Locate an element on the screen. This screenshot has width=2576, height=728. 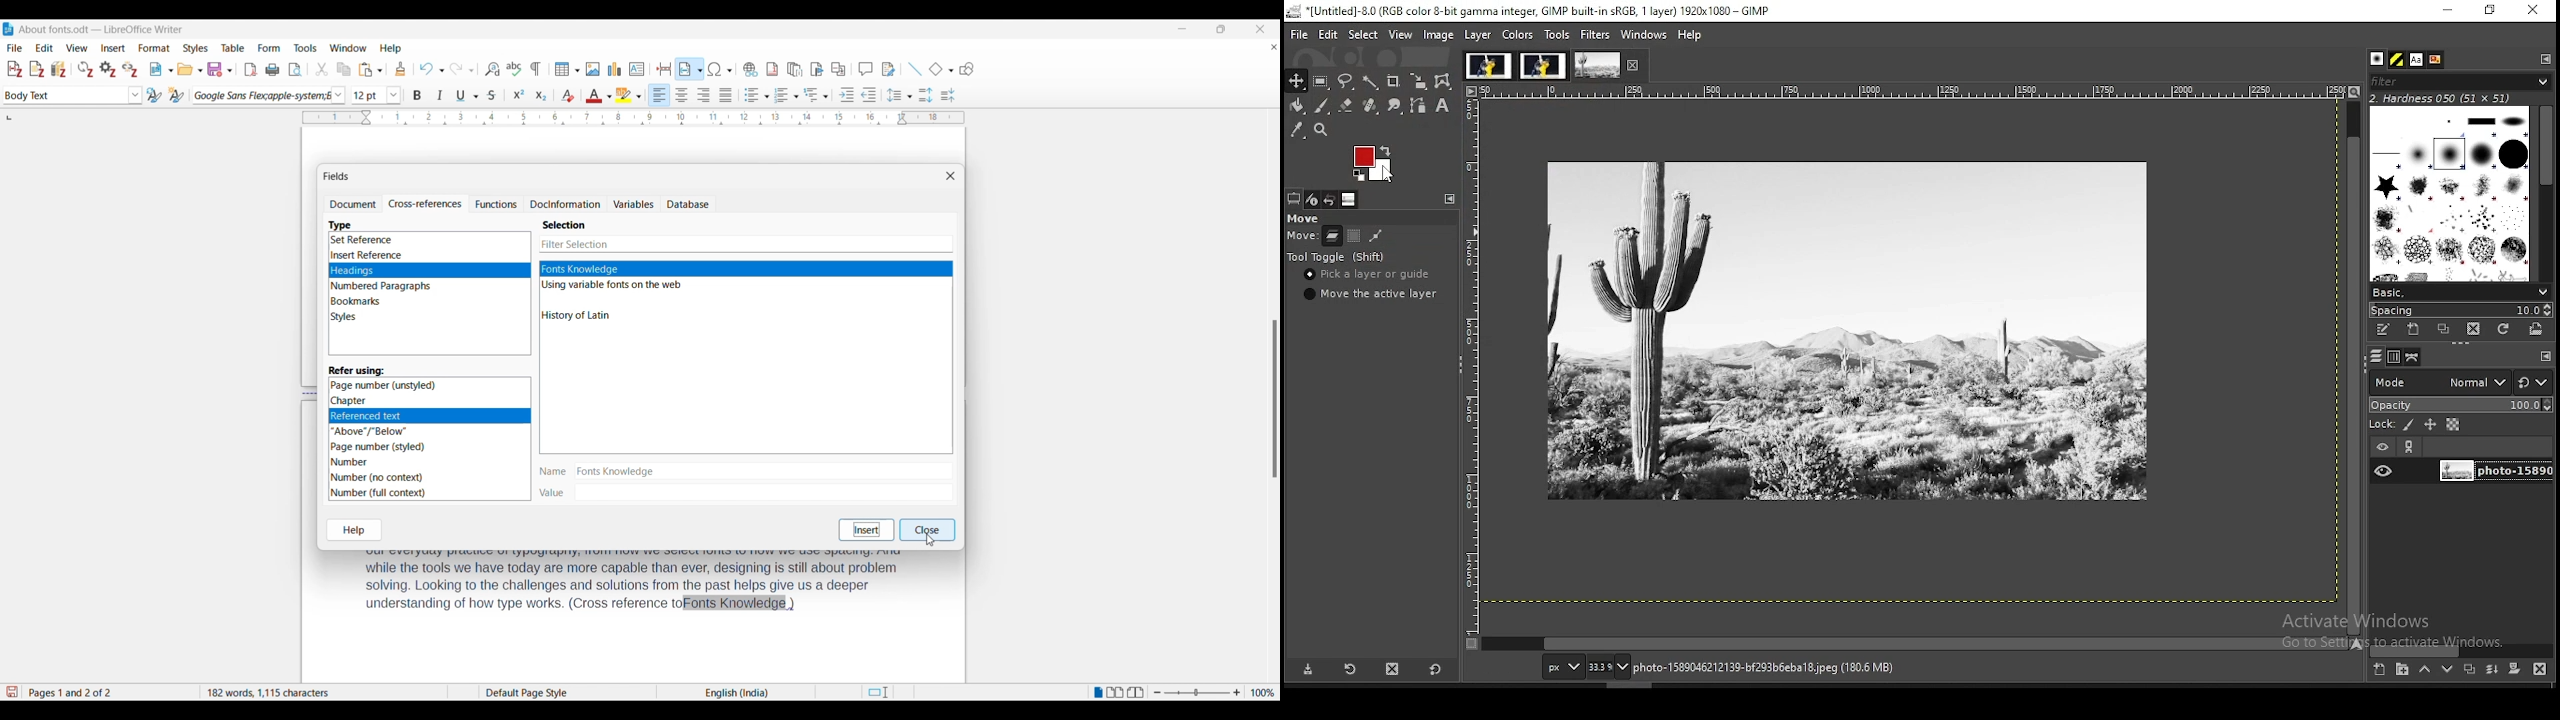
Show track changes functions is located at coordinates (888, 69).